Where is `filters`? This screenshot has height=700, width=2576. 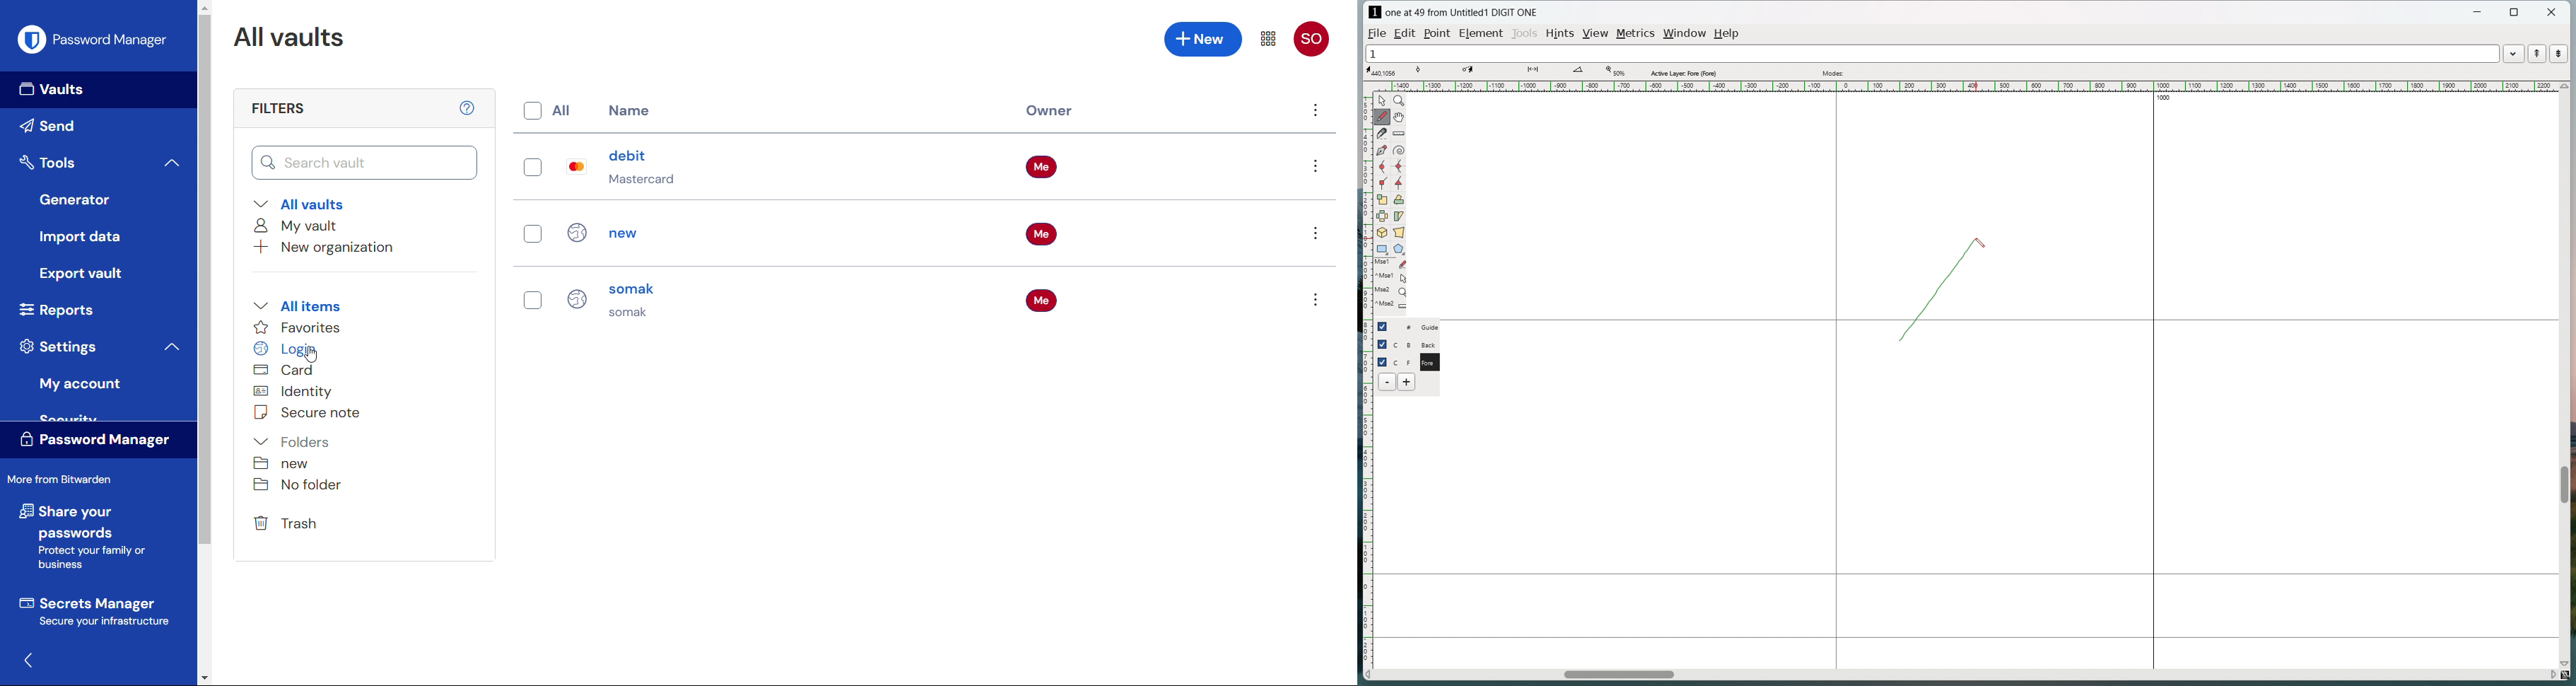 filters is located at coordinates (279, 109).